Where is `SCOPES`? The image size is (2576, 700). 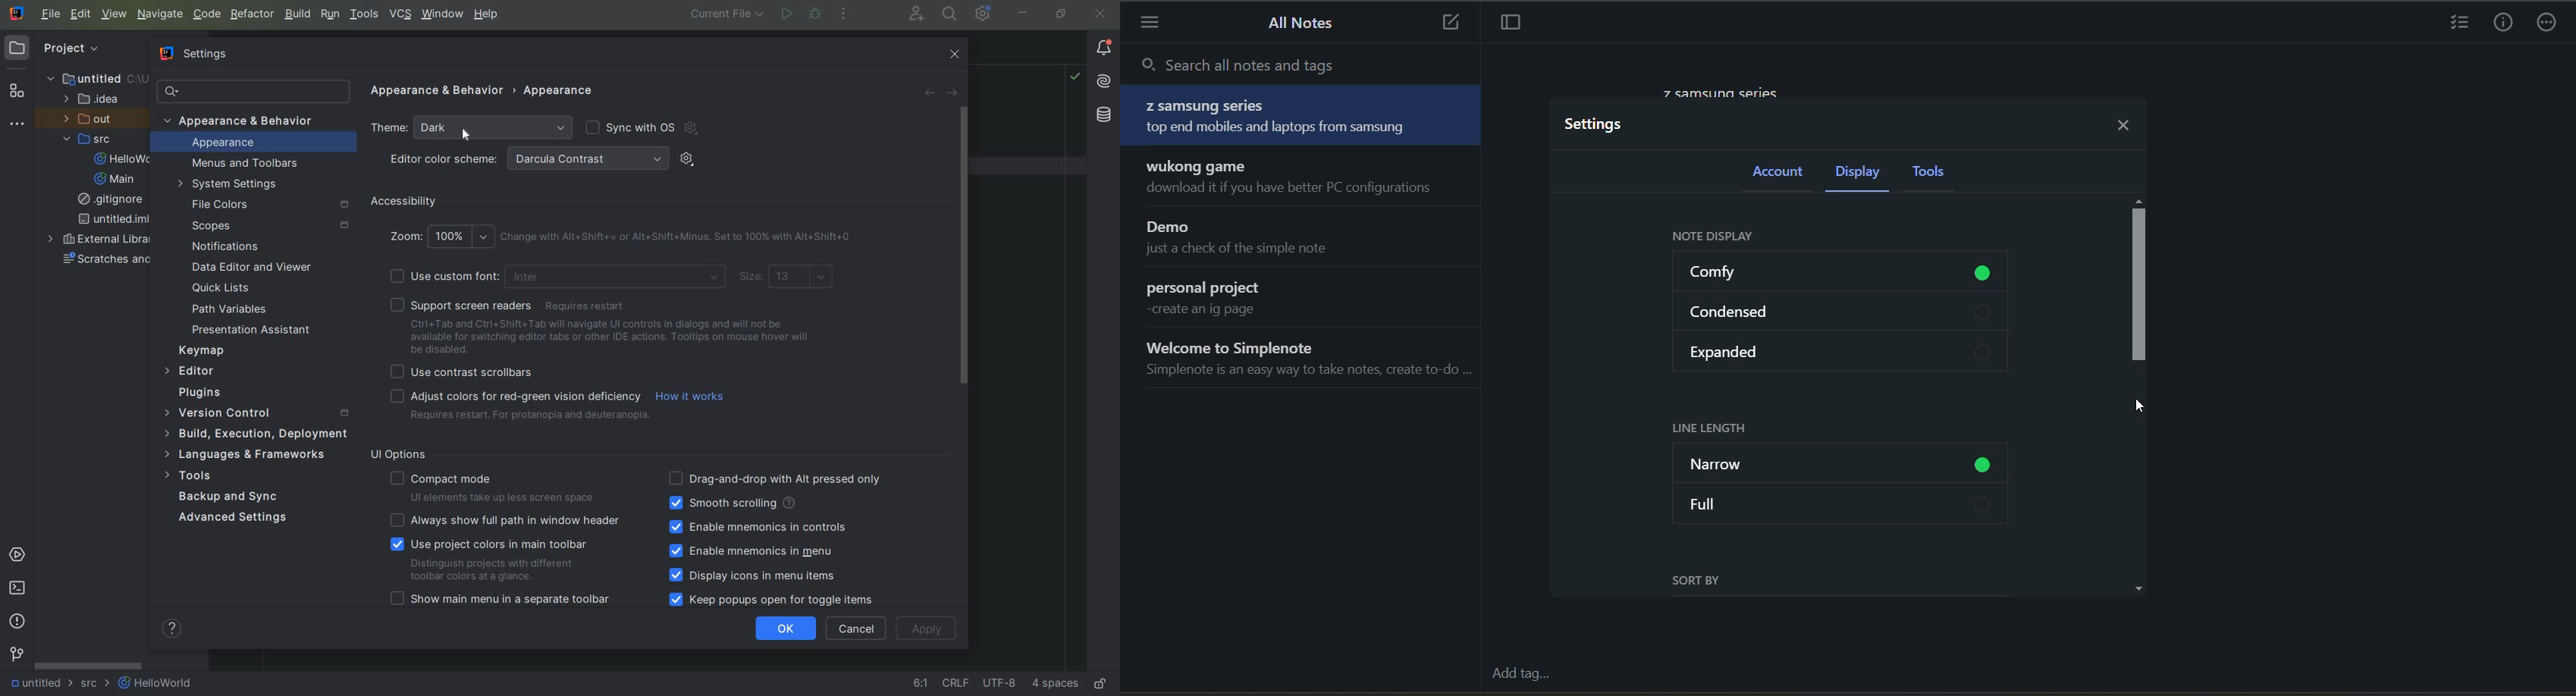 SCOPES is located at coordinates (269, 226).